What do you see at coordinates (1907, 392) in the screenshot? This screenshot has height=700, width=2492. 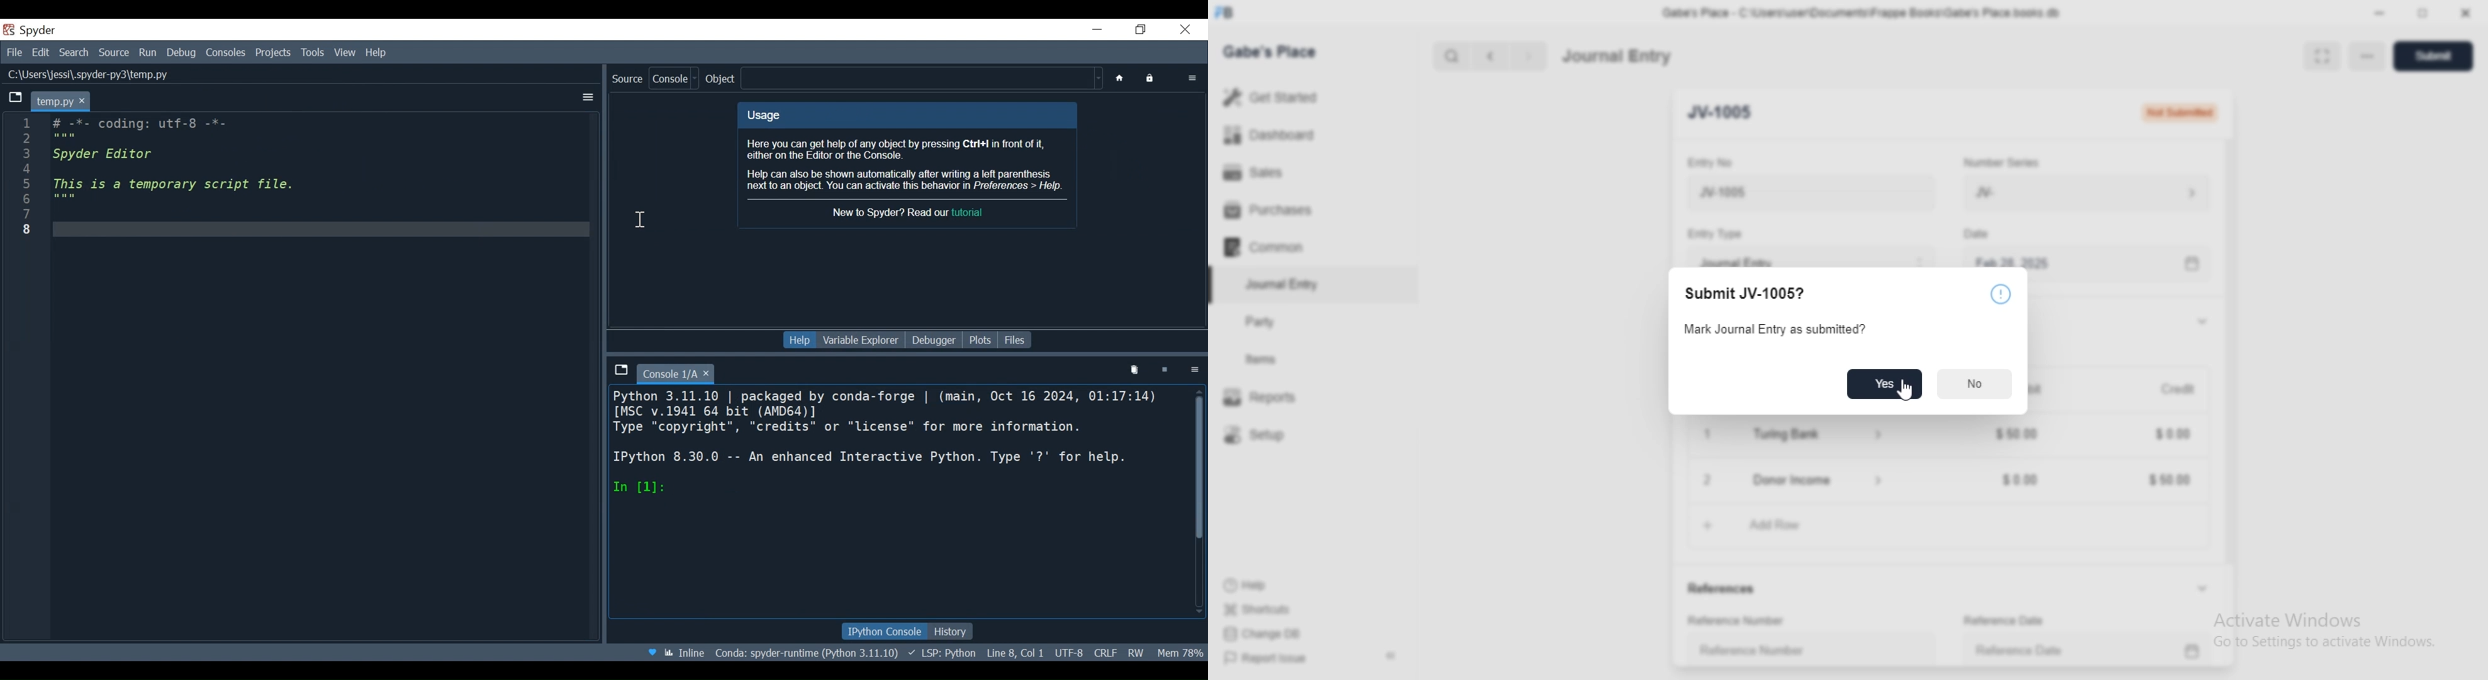 I see `cursor` at bounding box center [1907, 392].